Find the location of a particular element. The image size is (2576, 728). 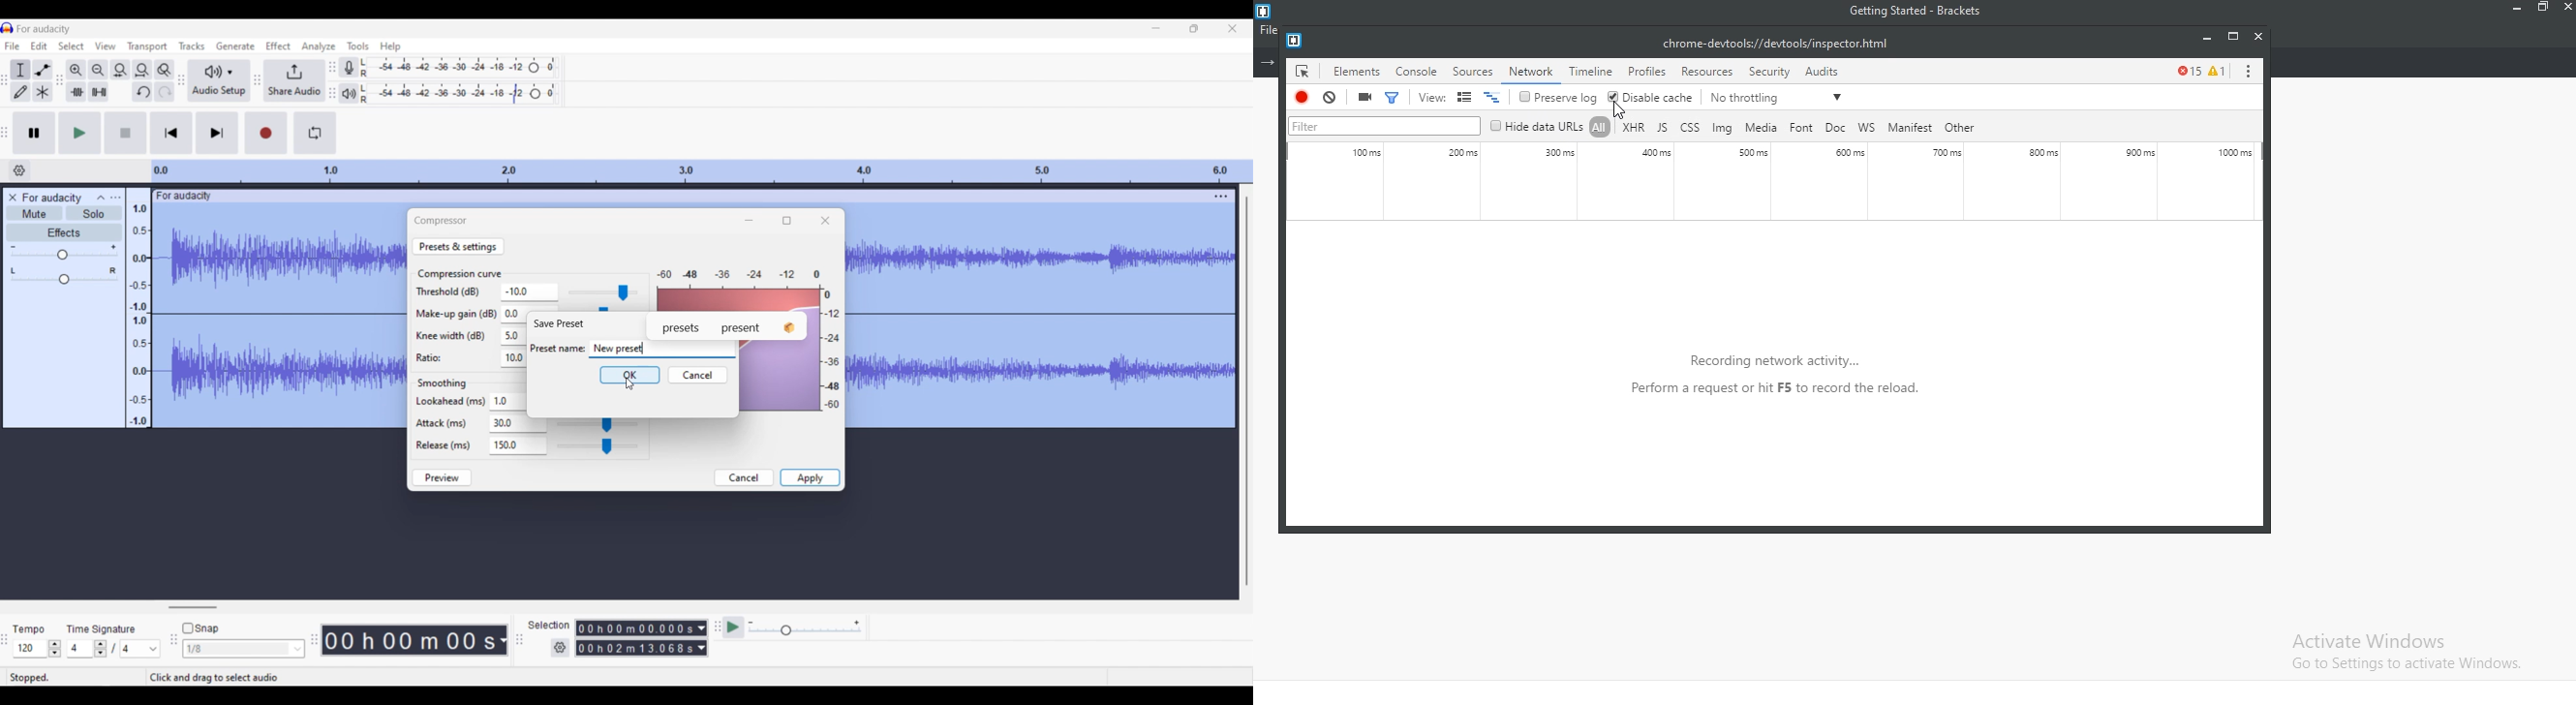

Audio setup is located at coordinates (218, 80).